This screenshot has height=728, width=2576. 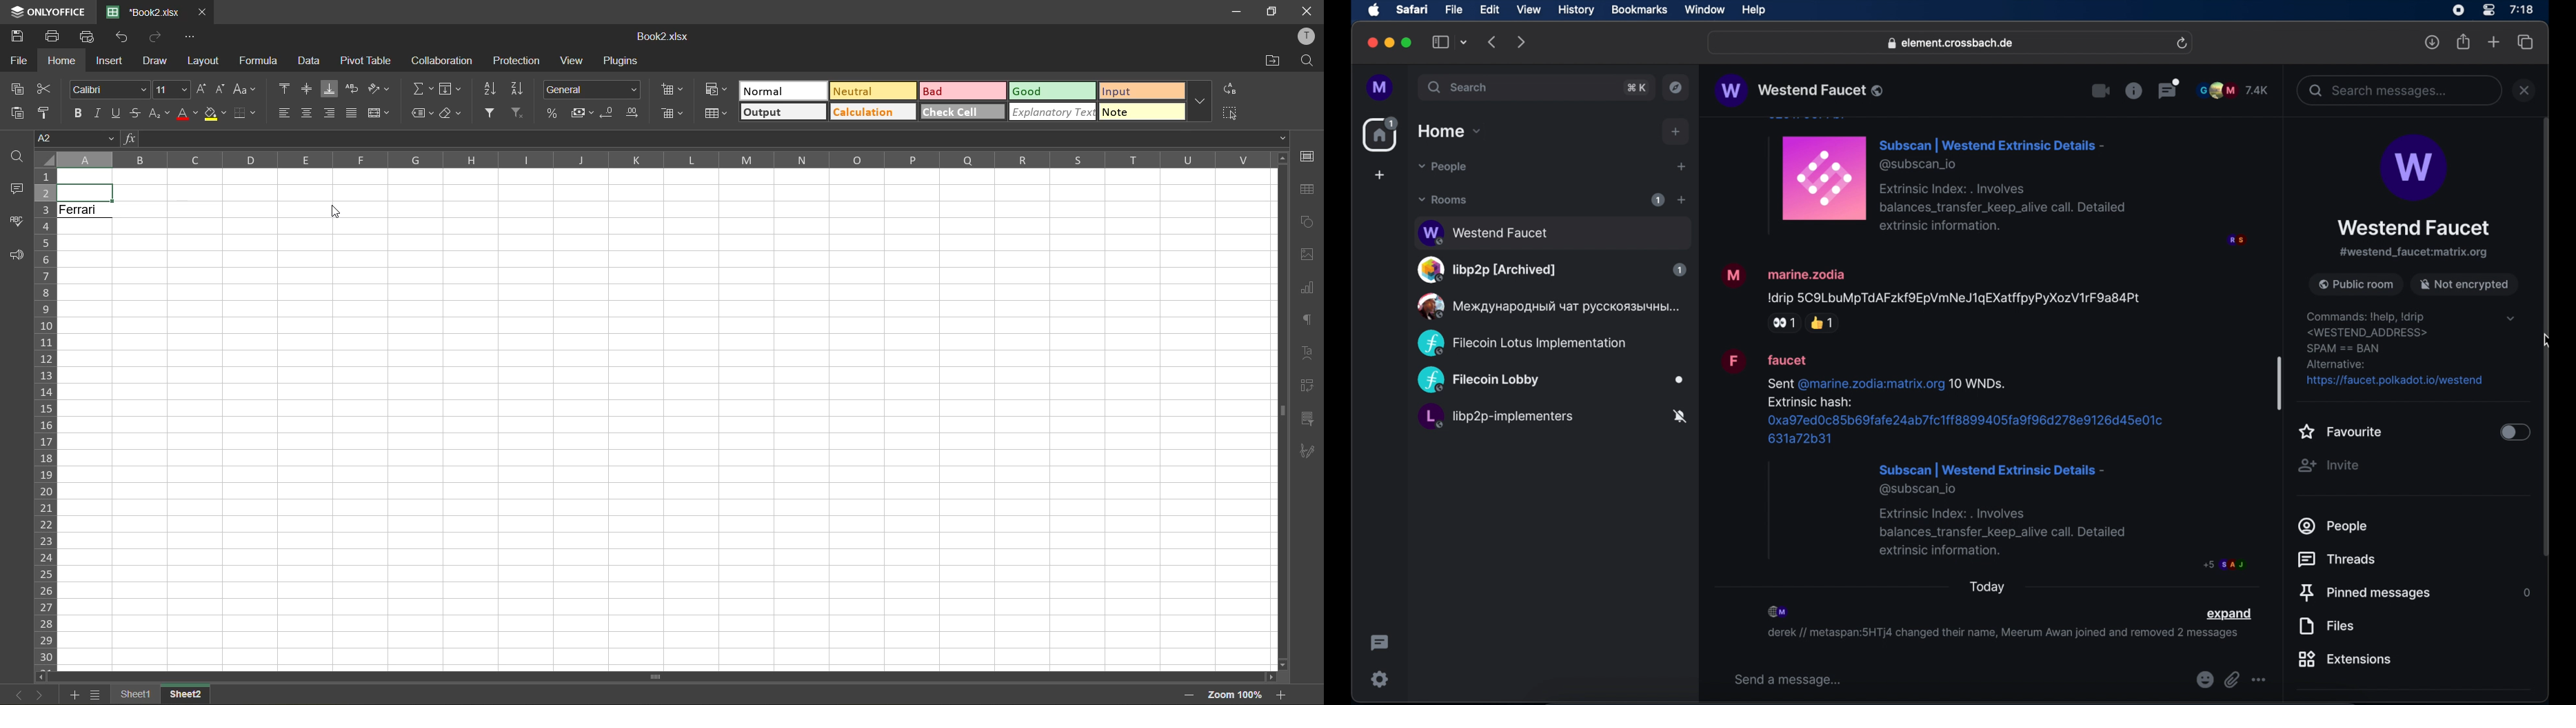 What do you see at coordinates (77, 113) in the screenshot?
I see `bold` at bounding box center [77, 113].